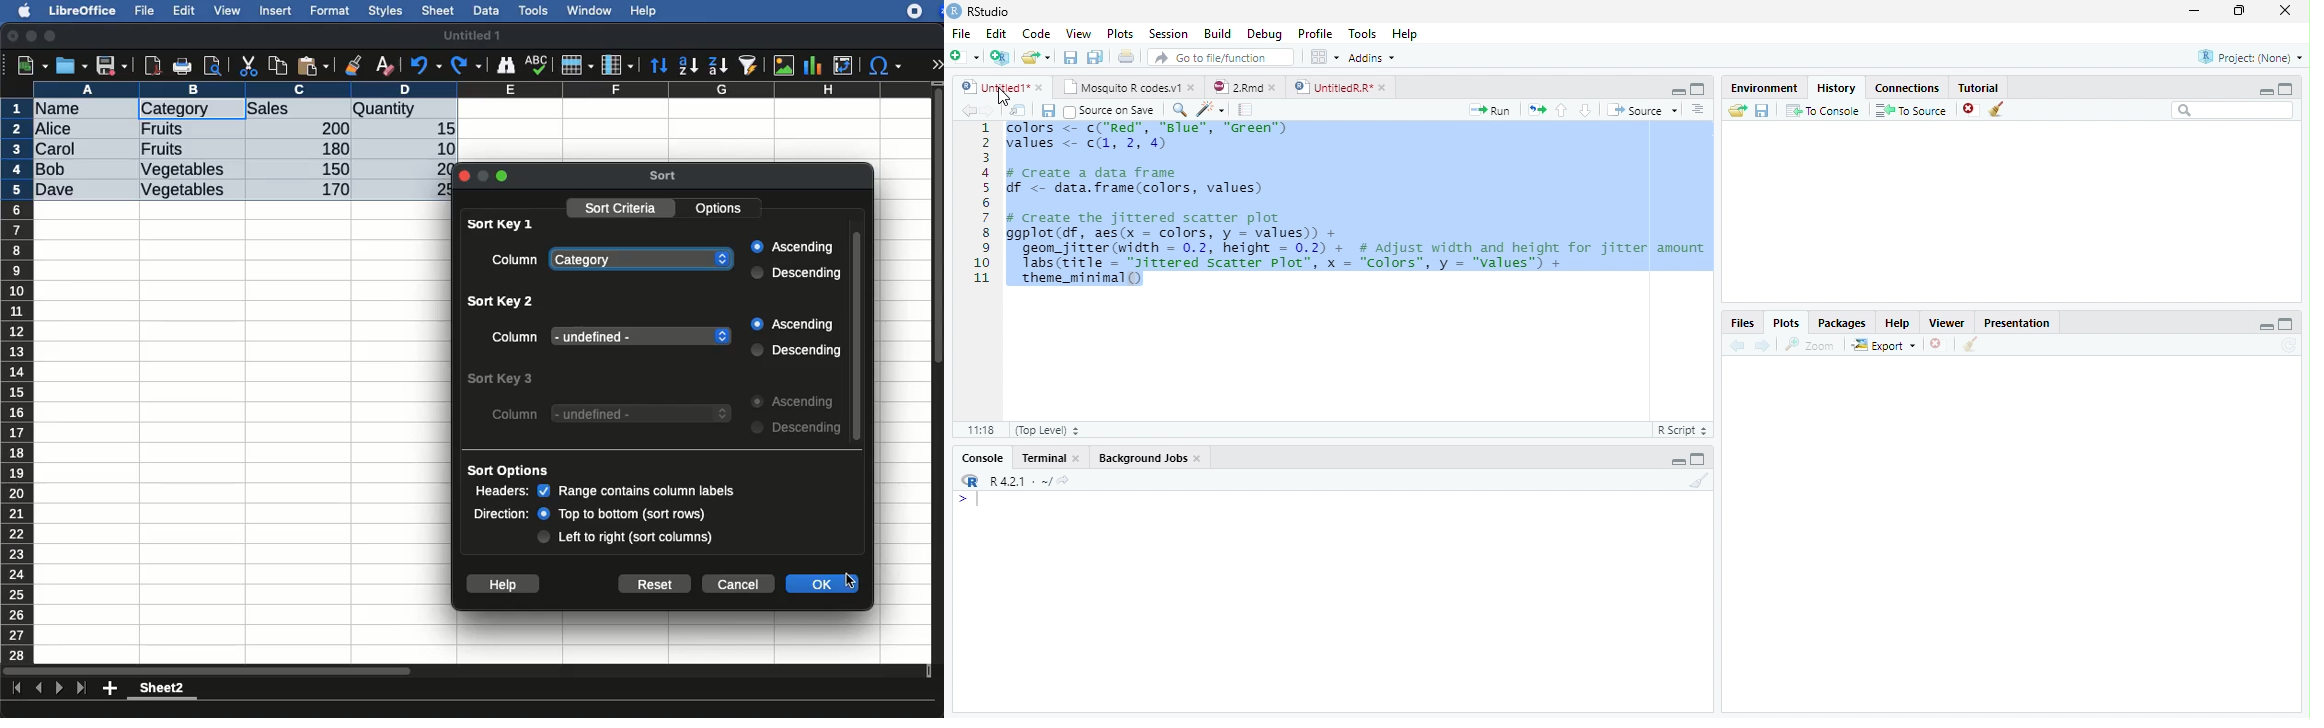  Describe the element at coordinates (983, 457) in the screenshot. I see `Console` at that location.